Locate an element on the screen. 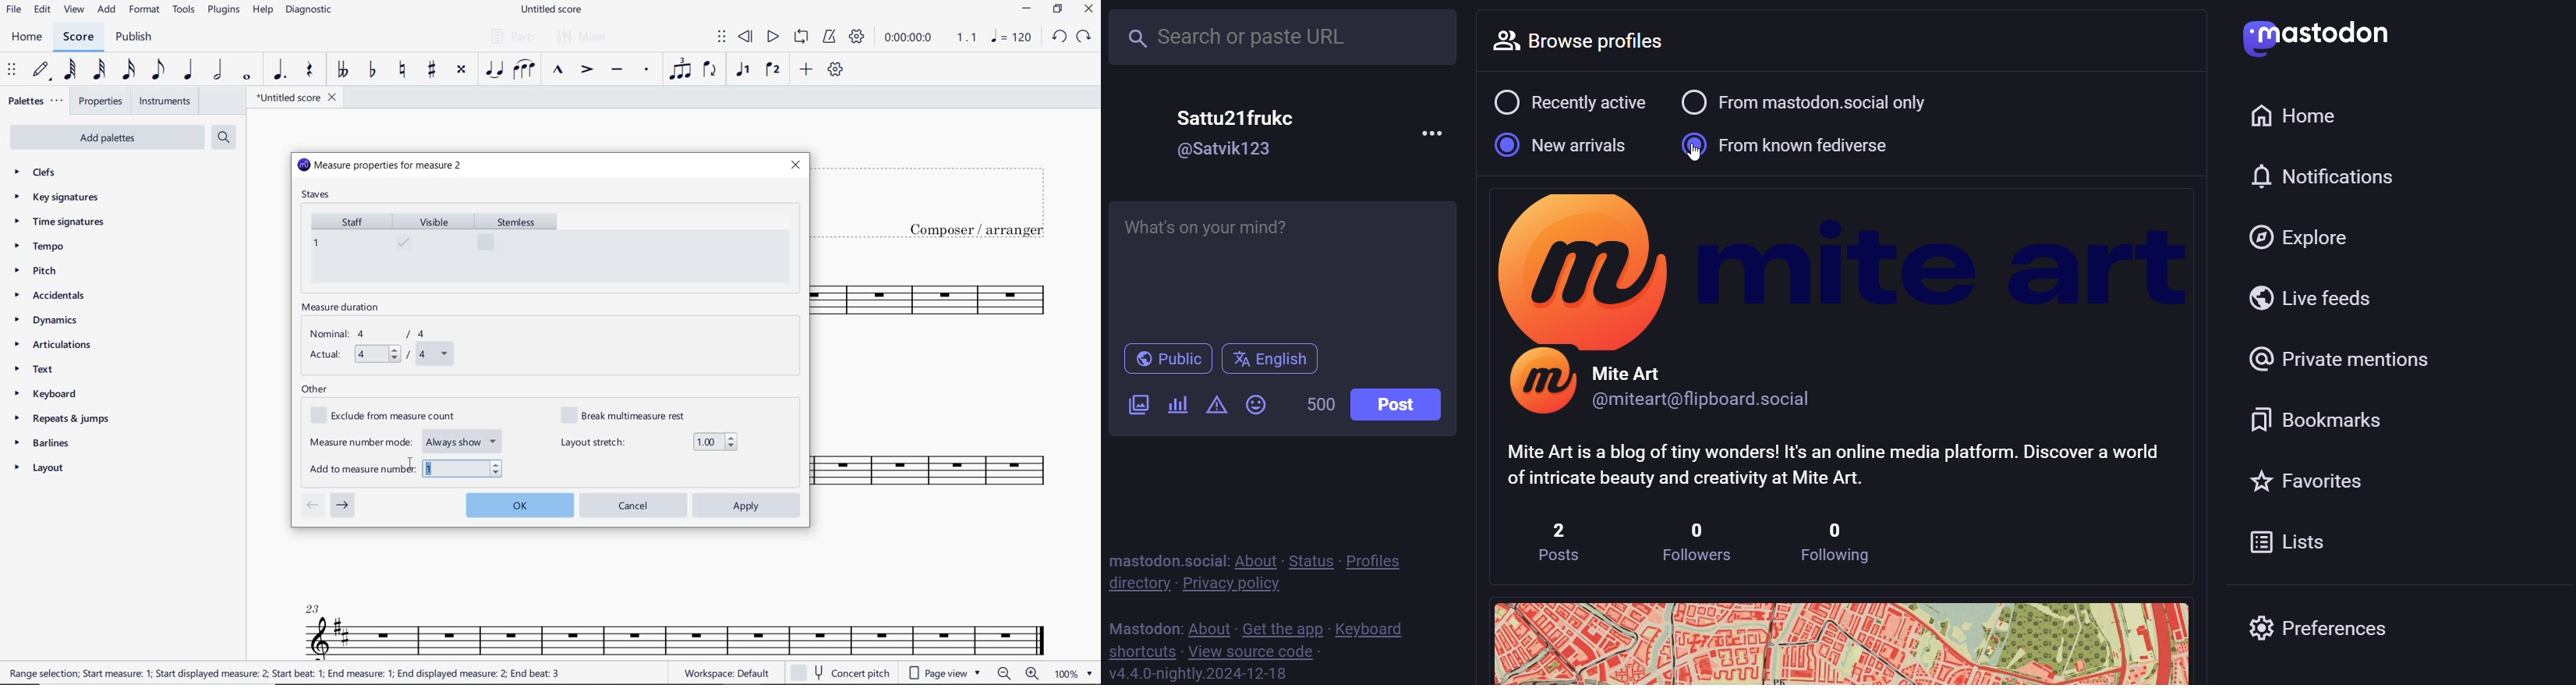 This screenshot has width=2576, height=700. 16TH NOTE is located at coordinates (127, 70).